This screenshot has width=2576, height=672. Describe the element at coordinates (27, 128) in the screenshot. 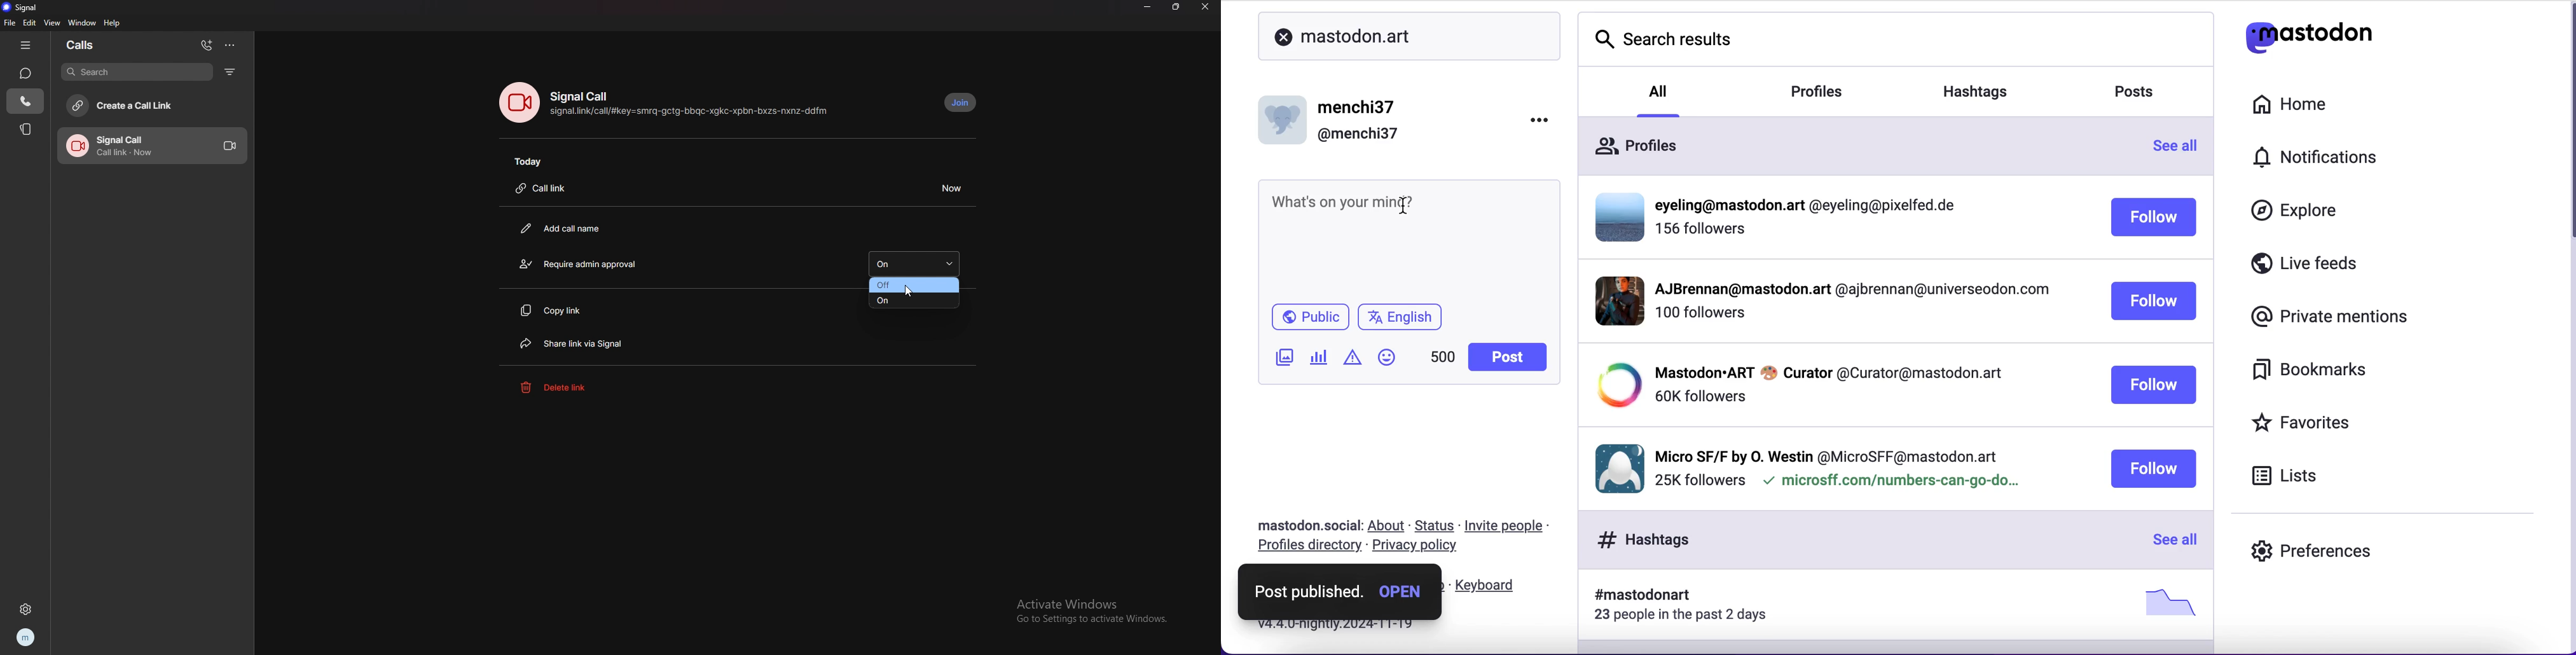

I see `stories` at that location.